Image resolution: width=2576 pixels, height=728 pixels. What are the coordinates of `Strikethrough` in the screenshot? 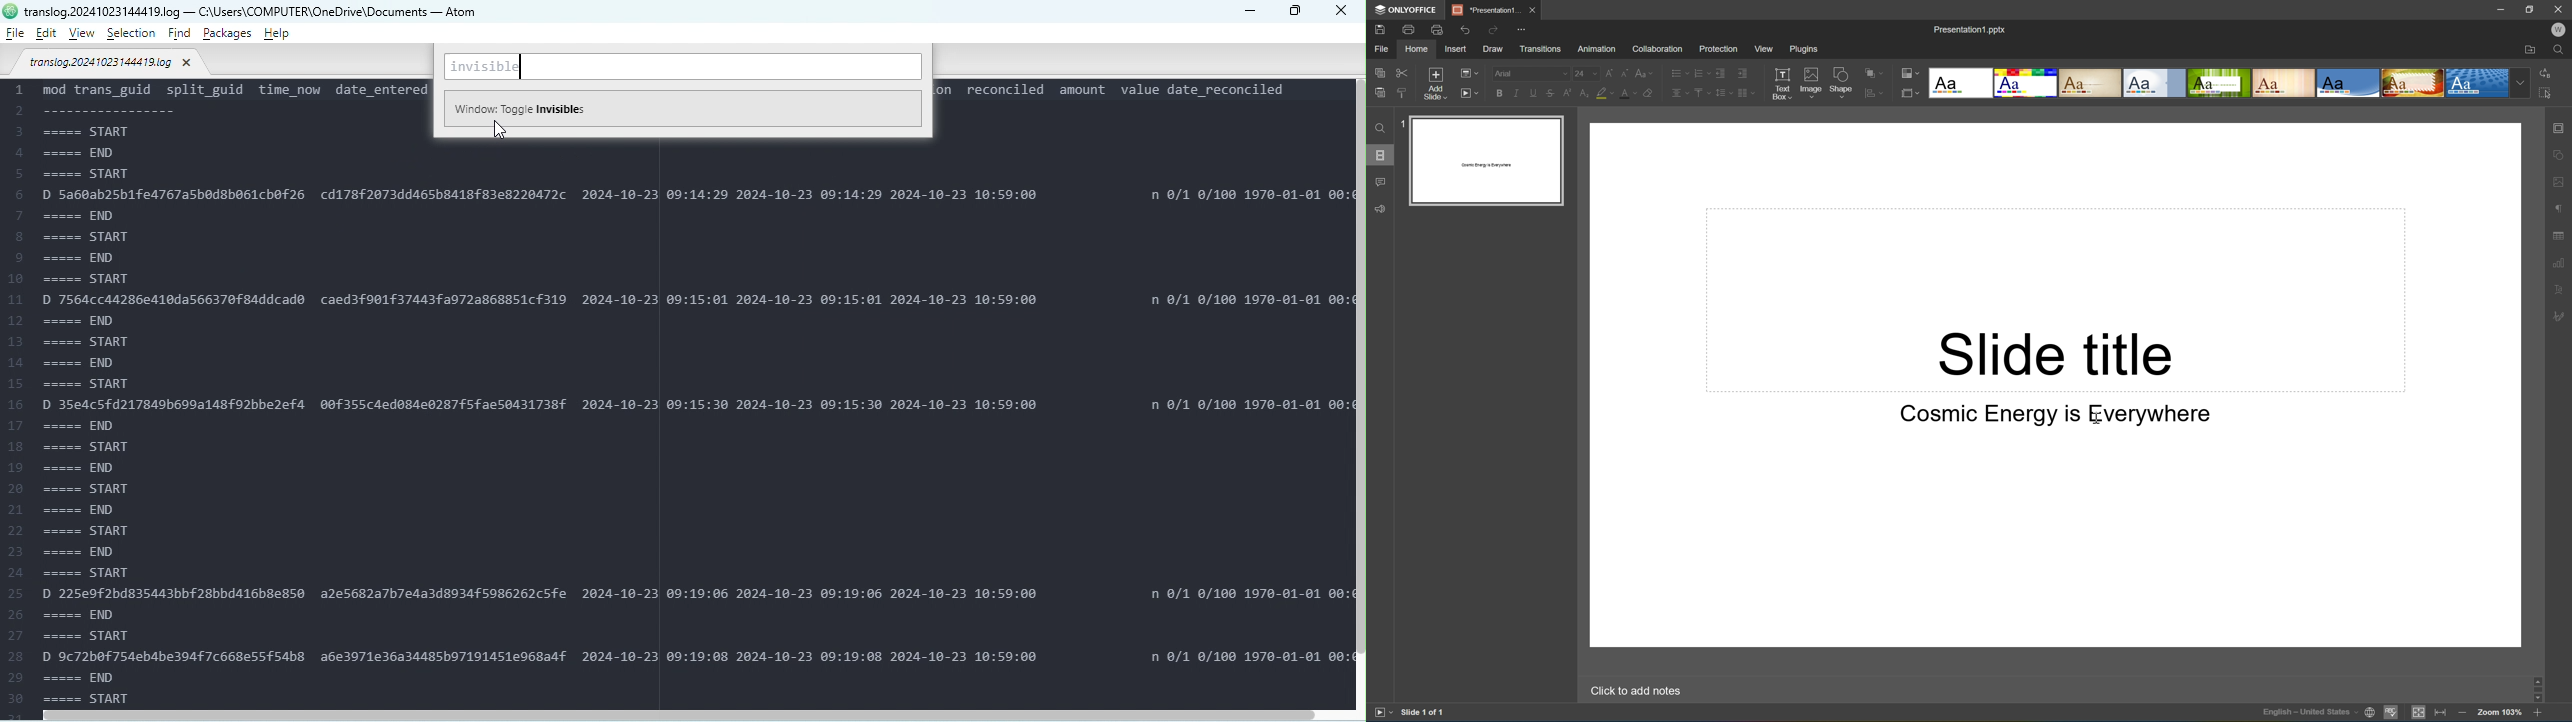 It's located at (1551, 92).